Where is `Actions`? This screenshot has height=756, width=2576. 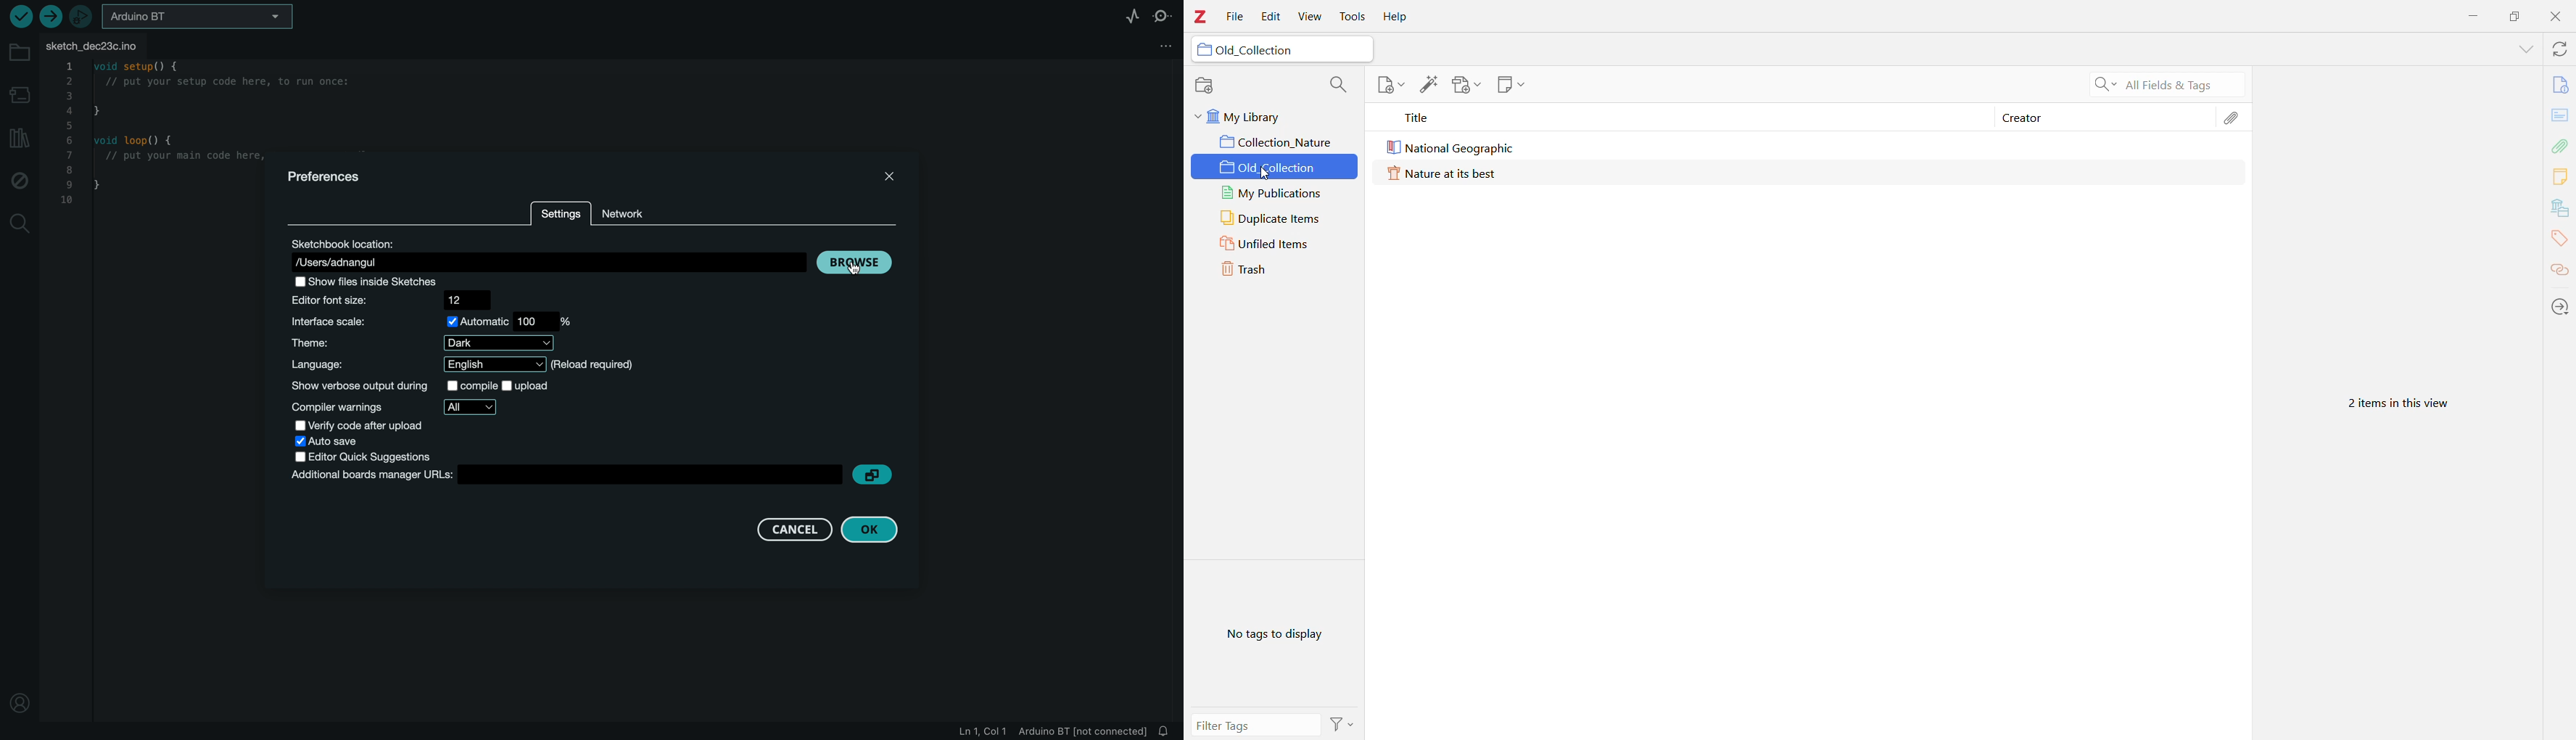 Actions is located at coordinates (2560, 308).